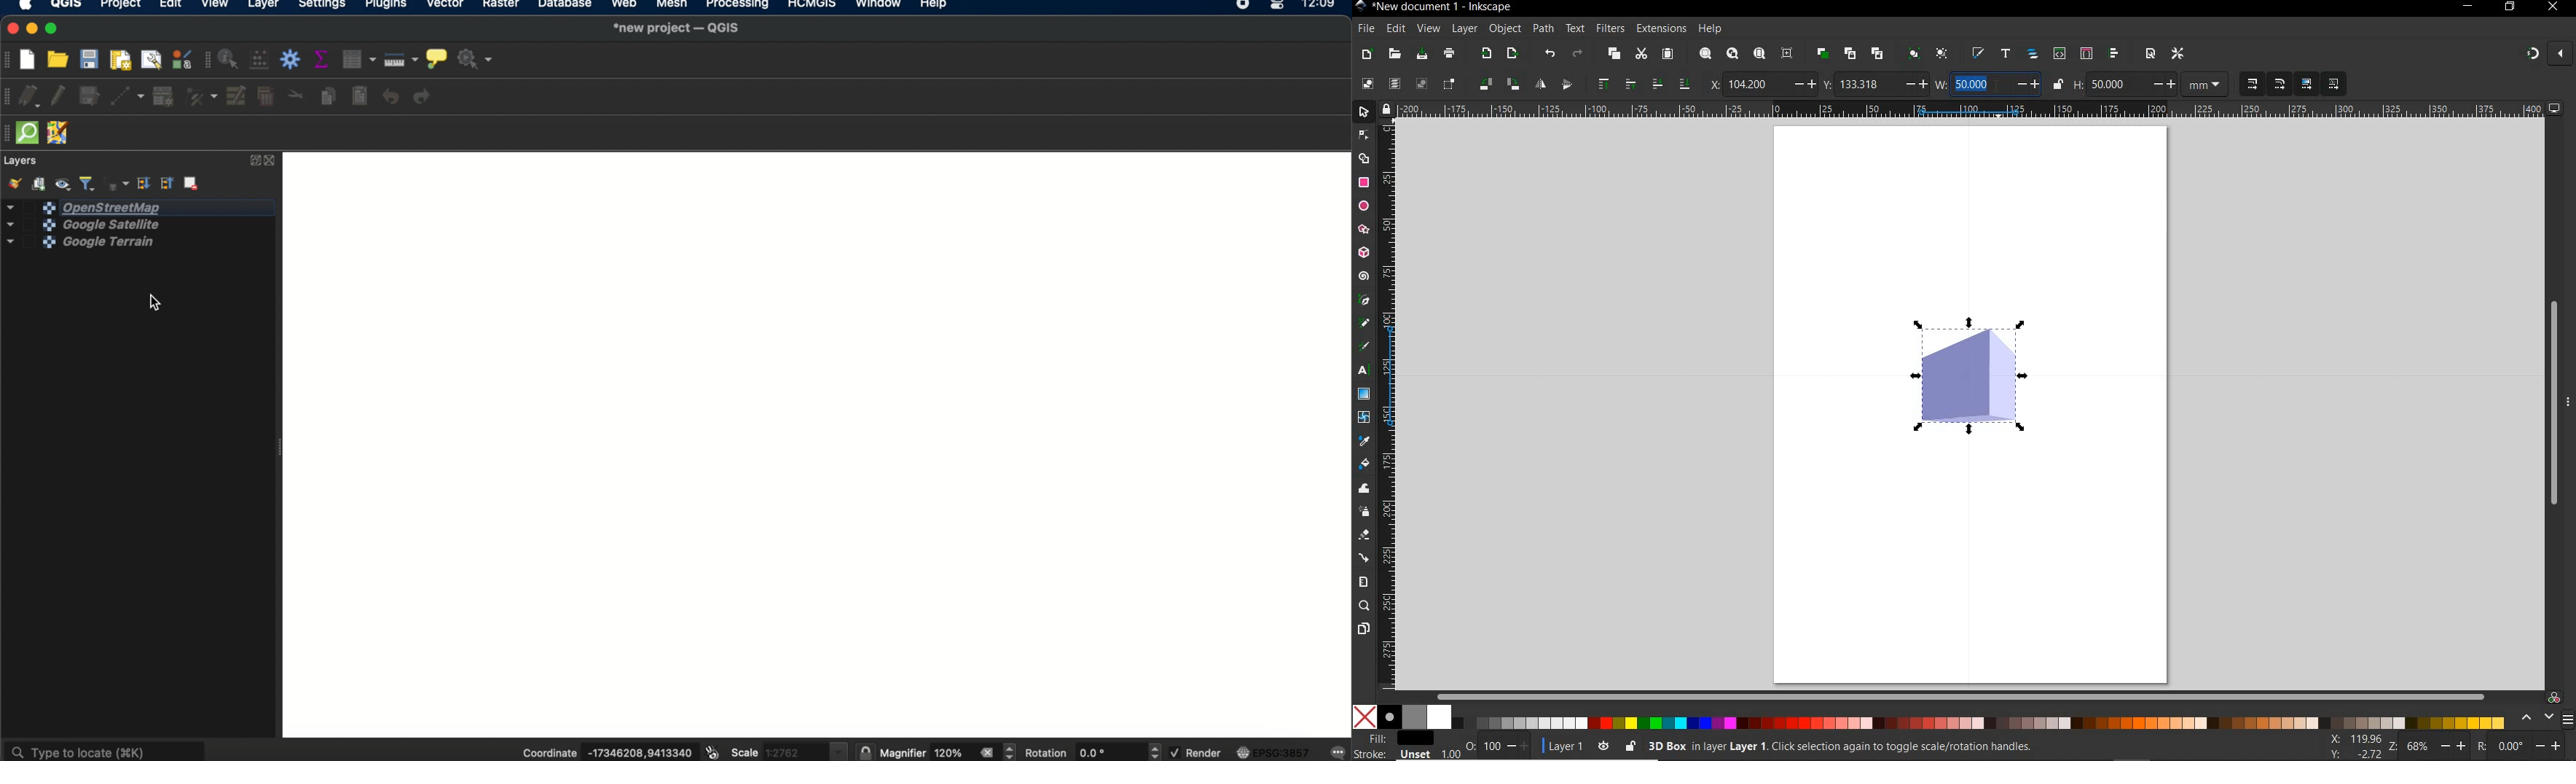  What do you see at coordinates (201, 97) in the screenshot?
I see `vertex tool` at bounding box center [201, 97].